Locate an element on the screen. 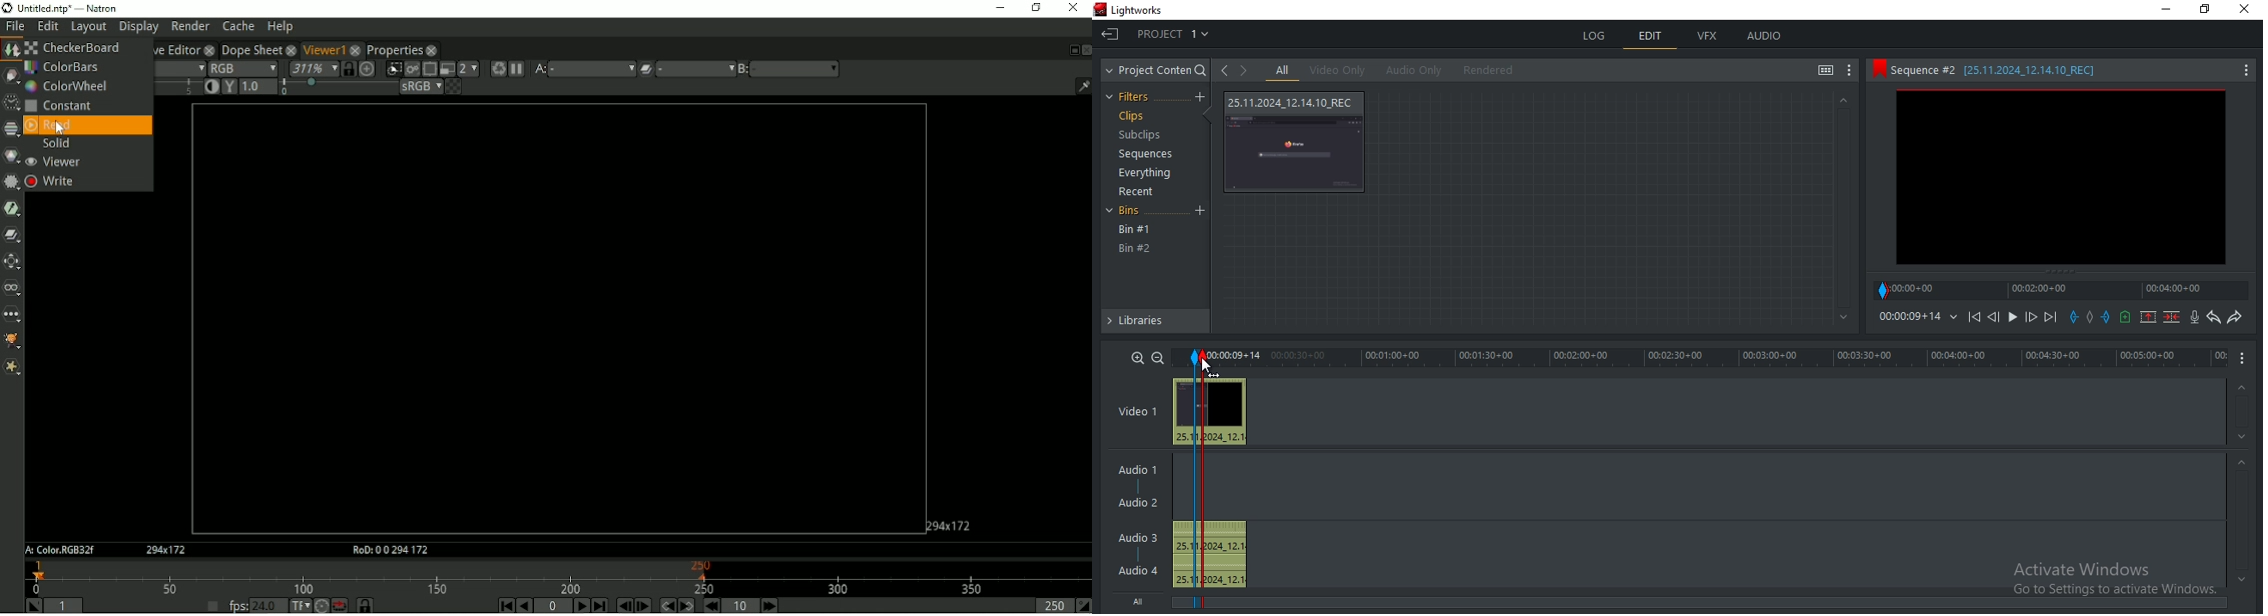 This screenshot has height=616, width=2268. delete marked section is located at coordinates (2172, 317).